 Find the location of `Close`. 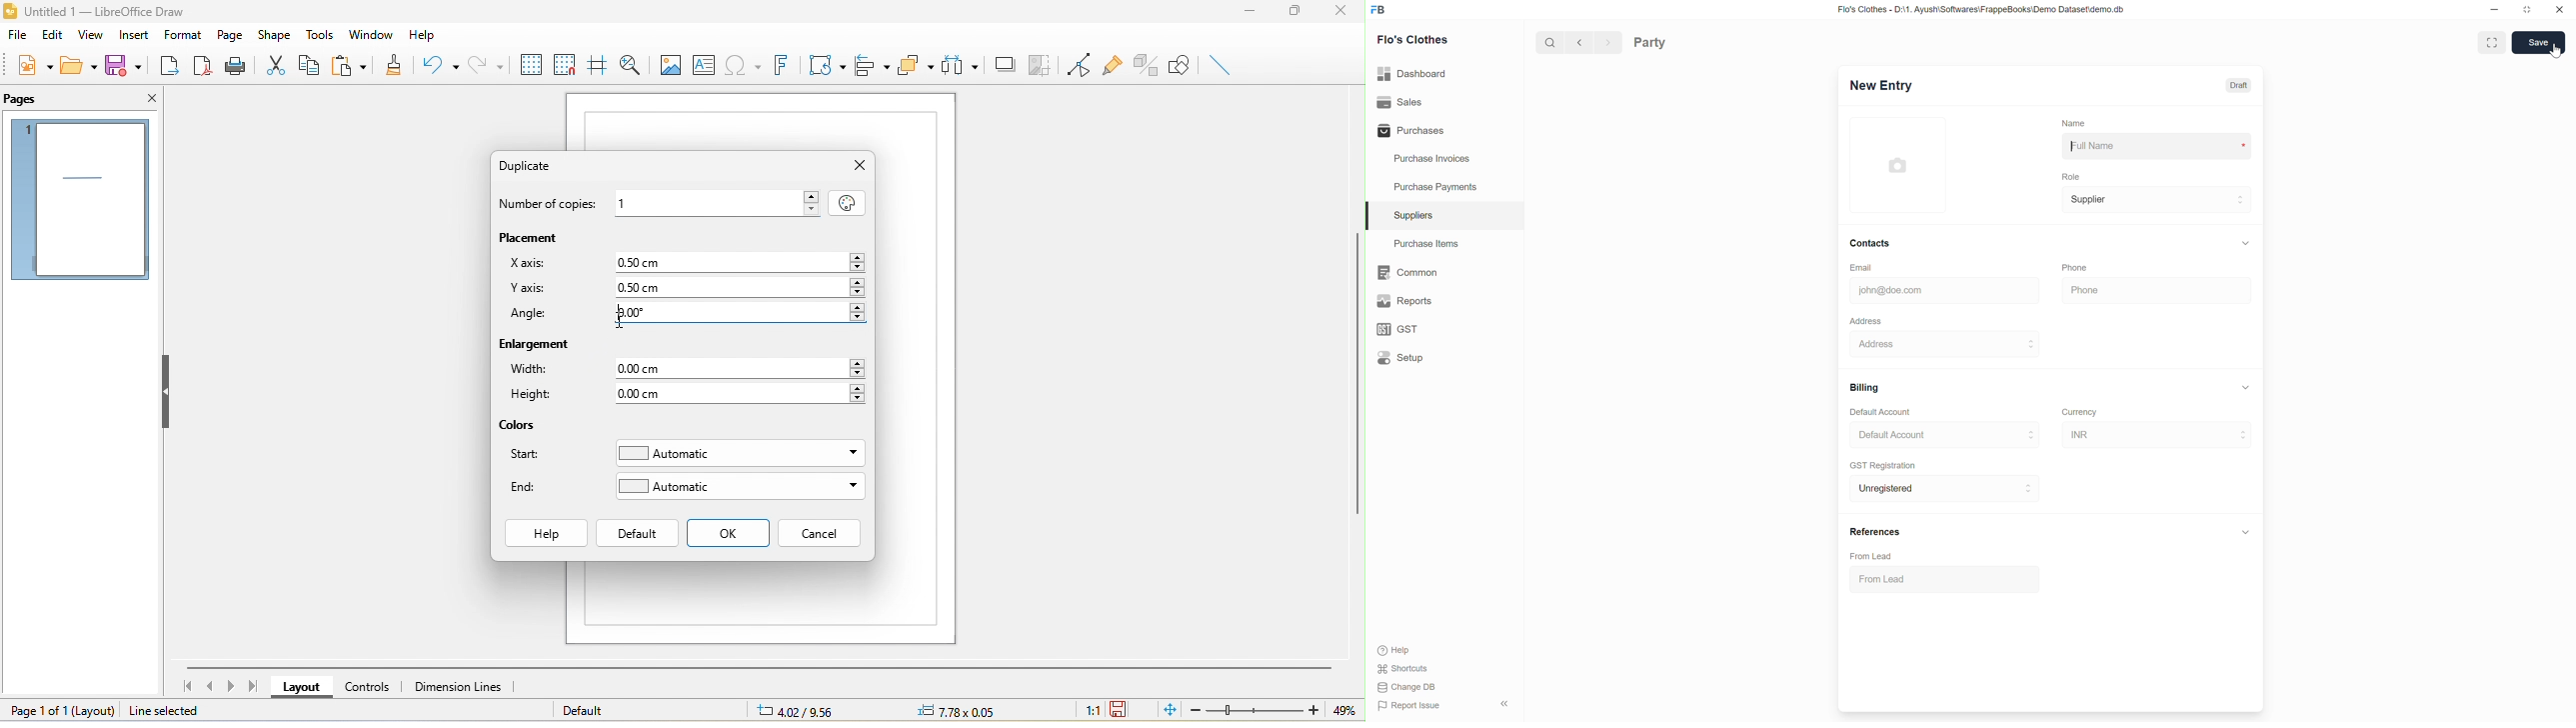

Close is located at coordinates (2560, 9).